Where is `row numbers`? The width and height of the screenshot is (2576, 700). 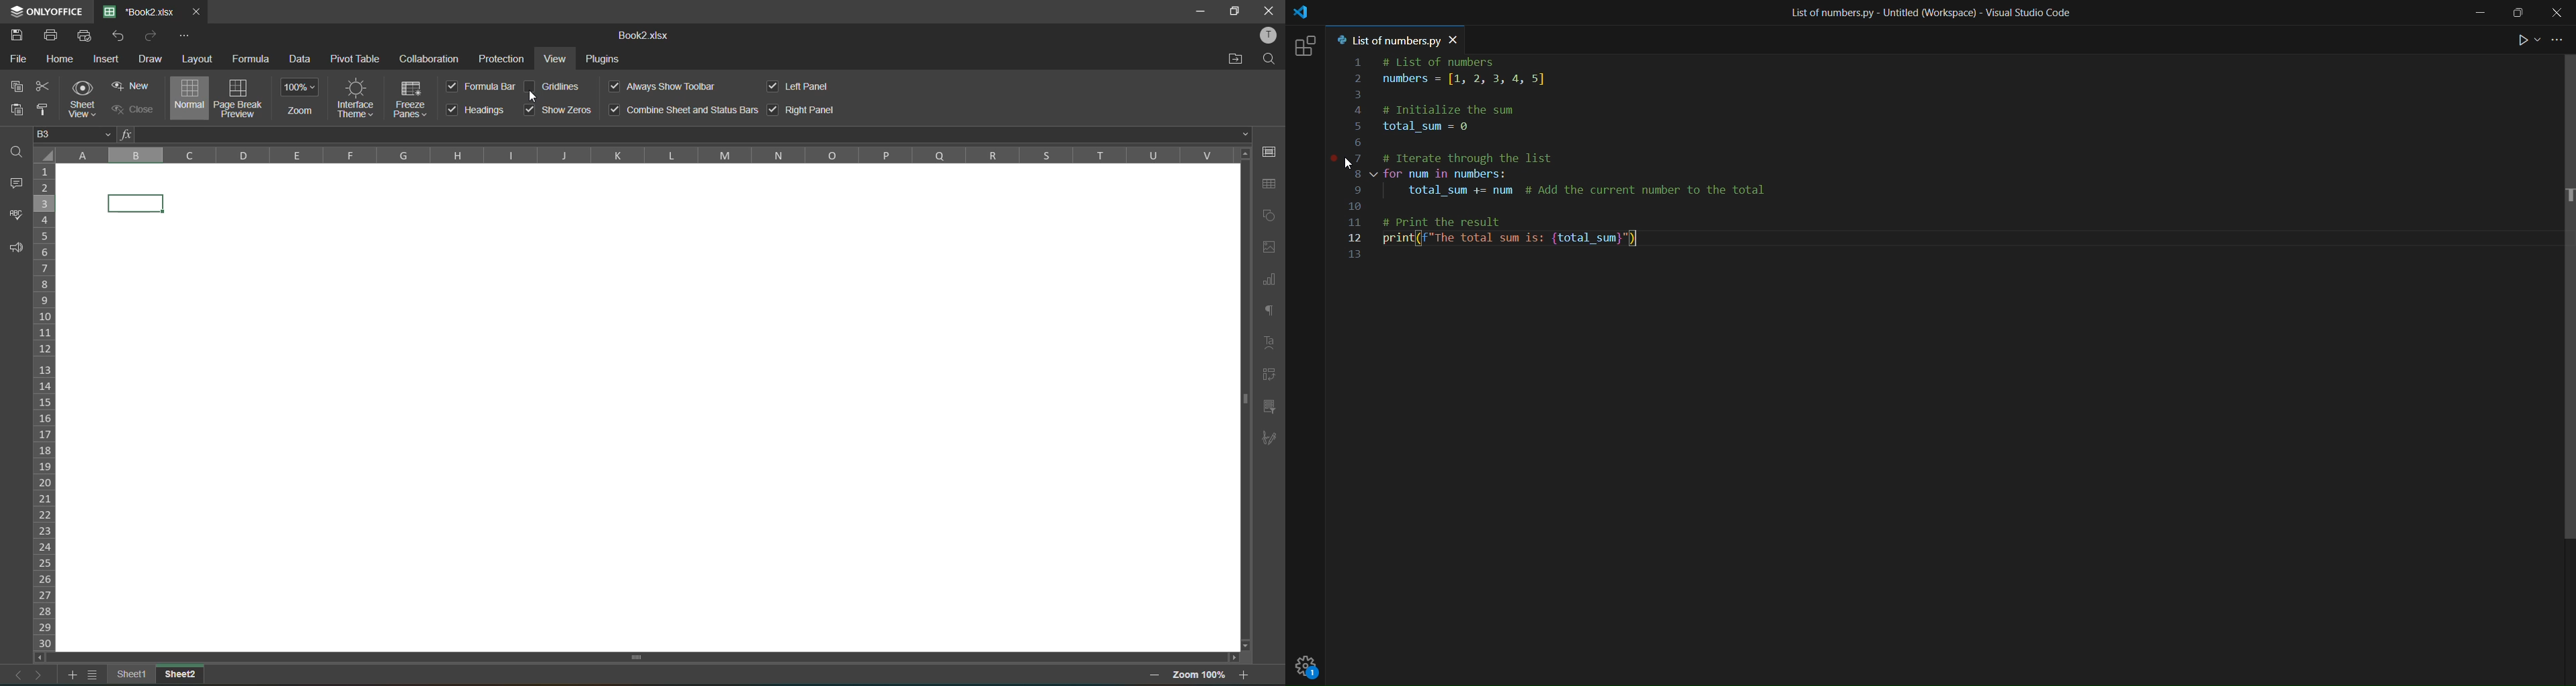 row numbers is located at coordinates (48, 405).